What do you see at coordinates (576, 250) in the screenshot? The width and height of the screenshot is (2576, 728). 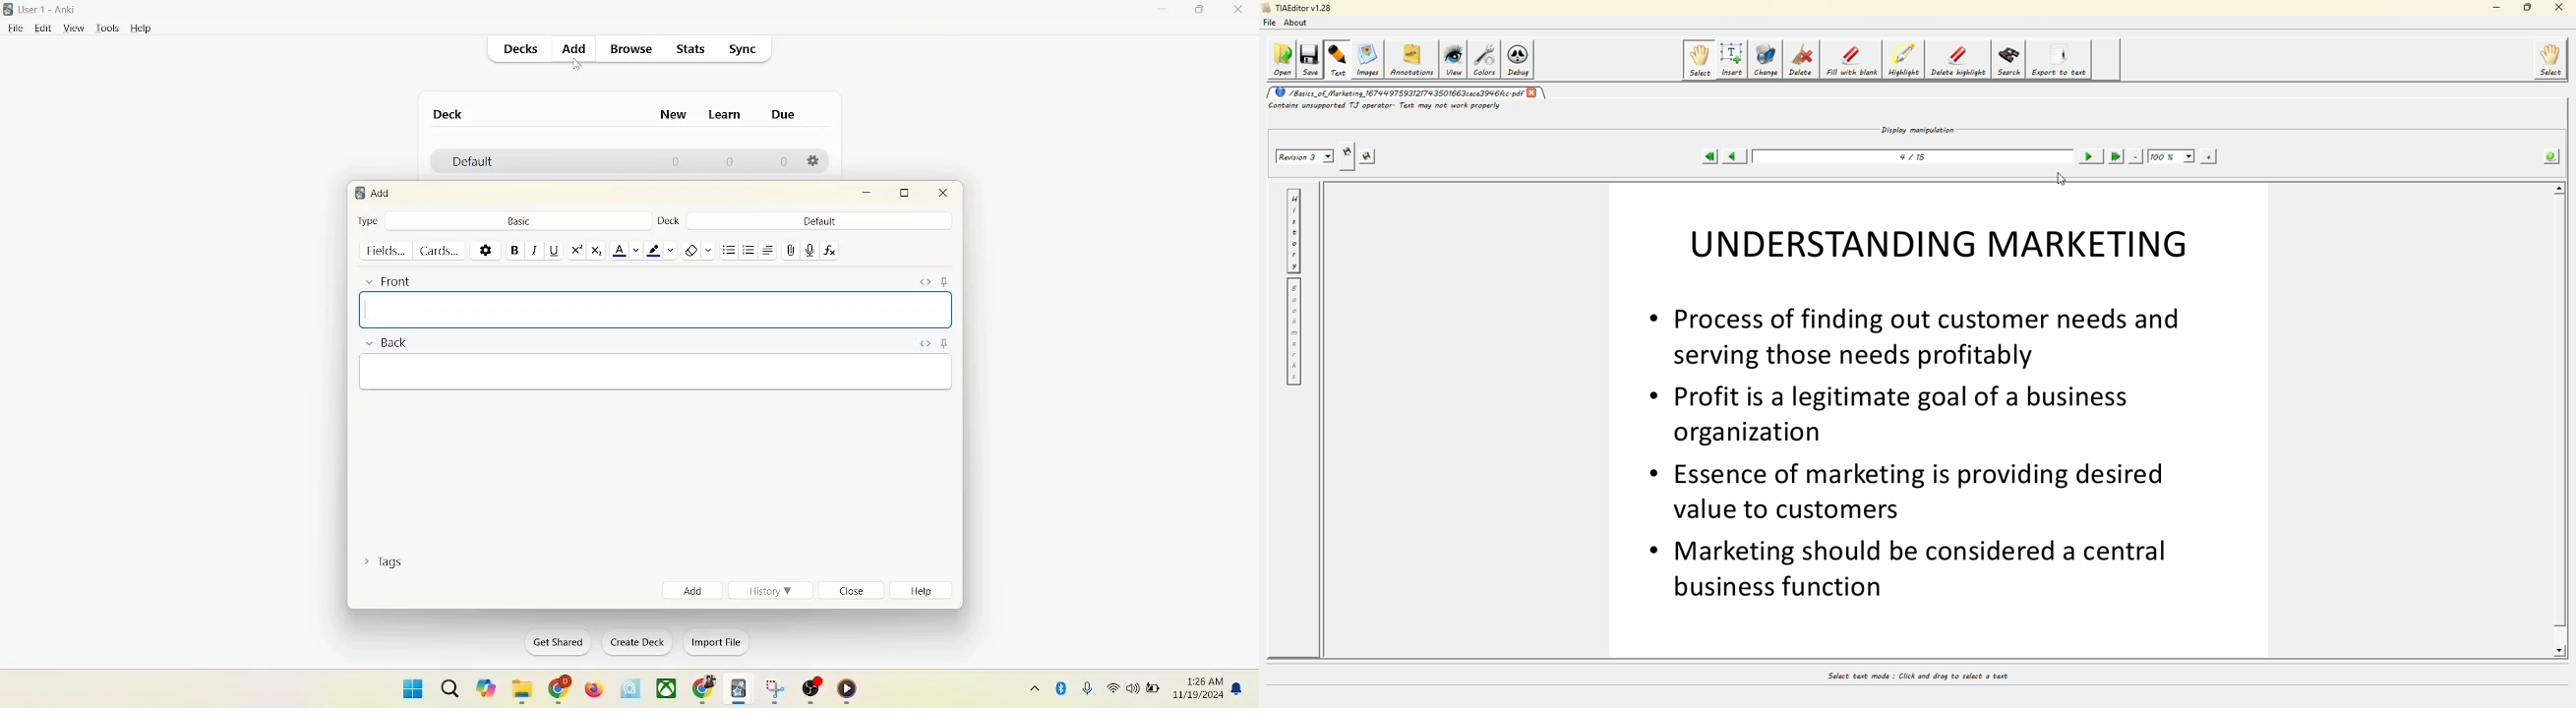 I see `superscript` at bounding box center [576, 250].